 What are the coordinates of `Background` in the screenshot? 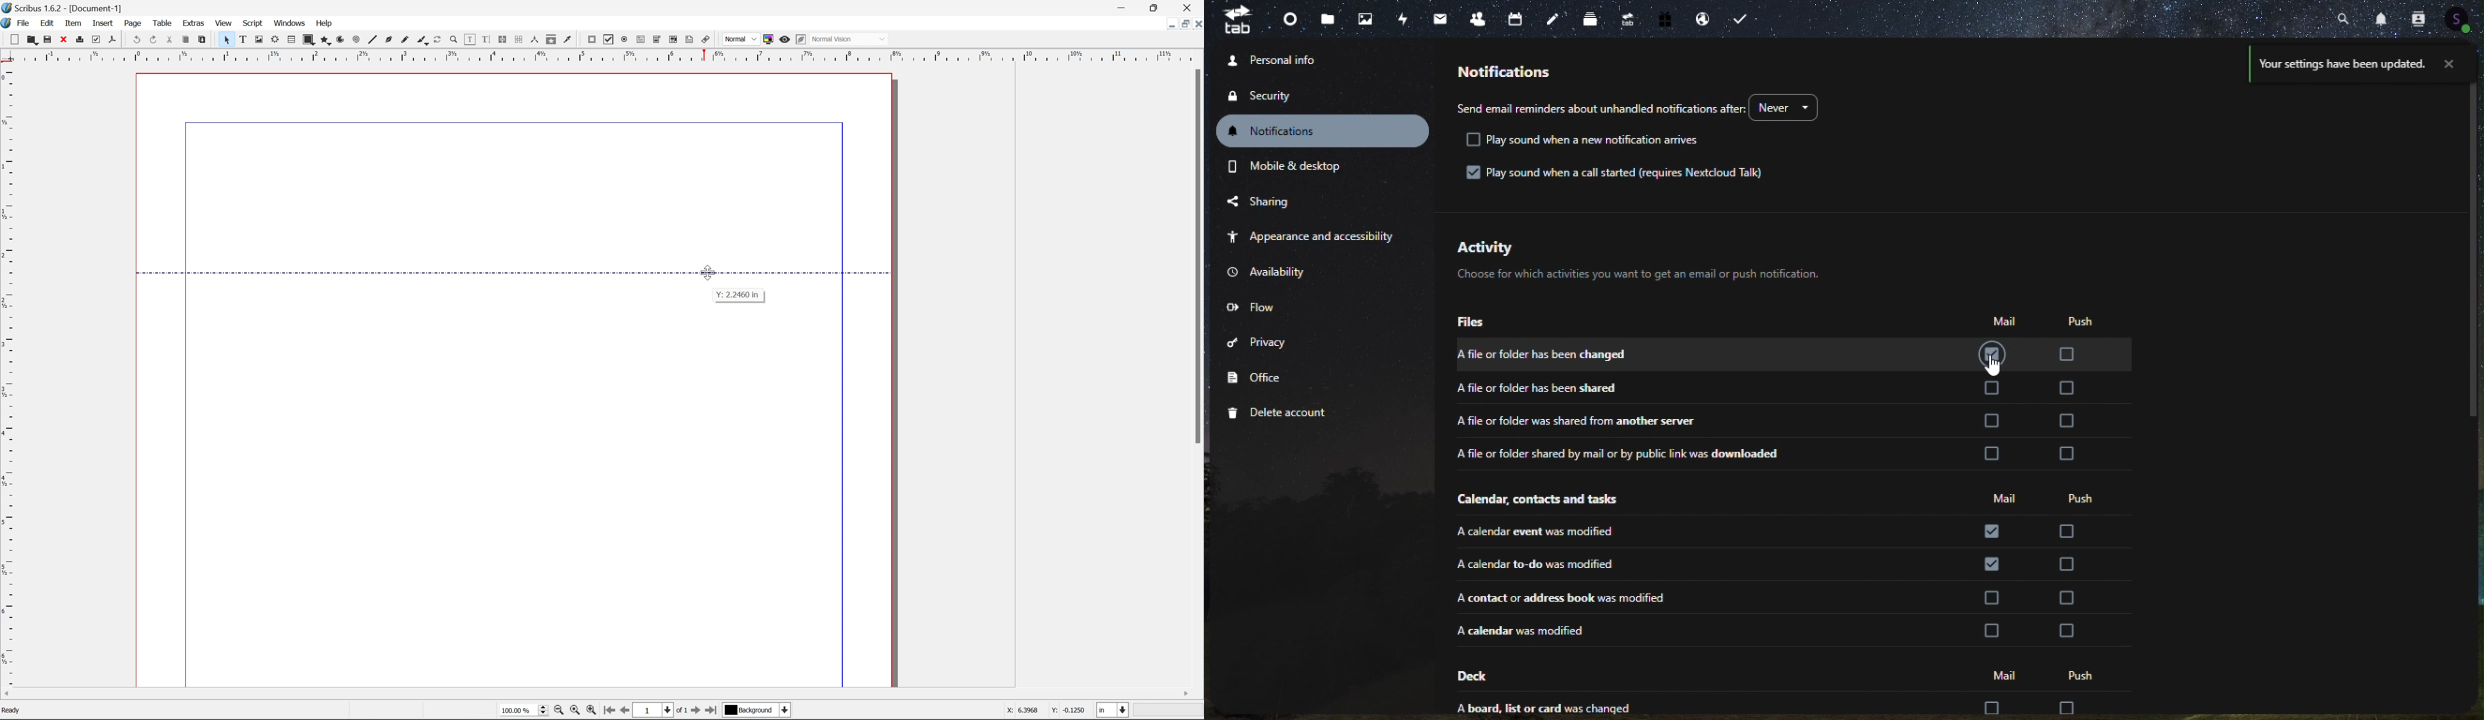 It's located at (757, 711).